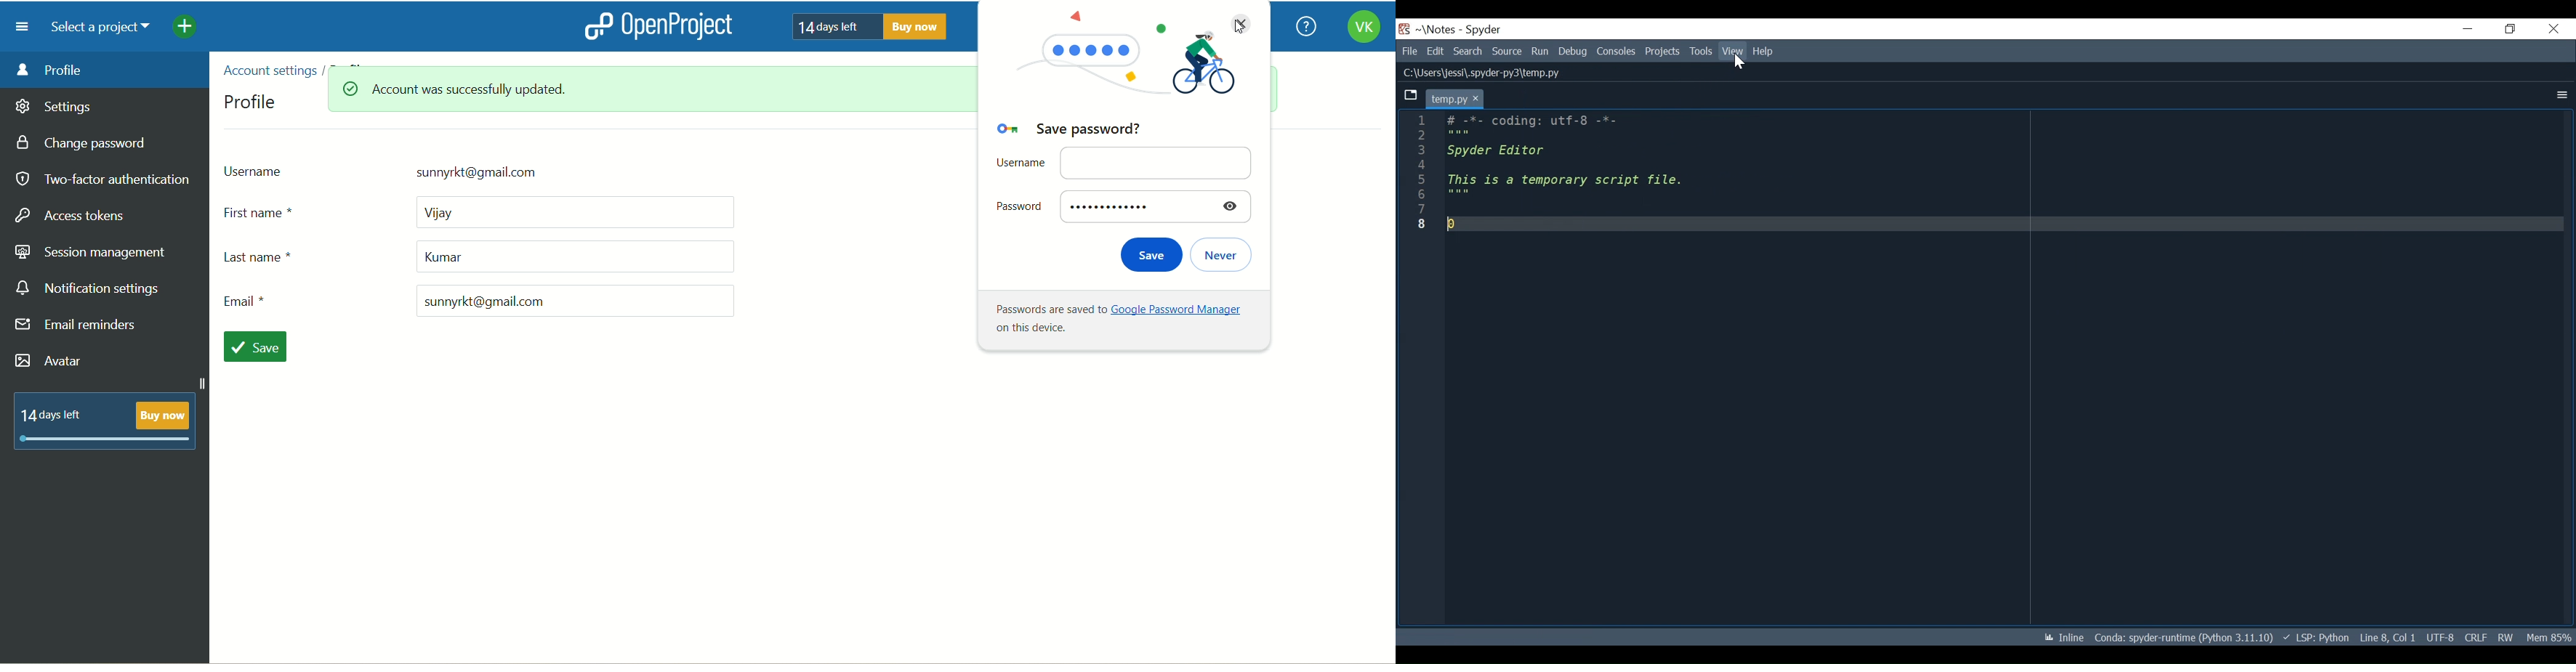  I want to click on notification settings, so click(89, 289).